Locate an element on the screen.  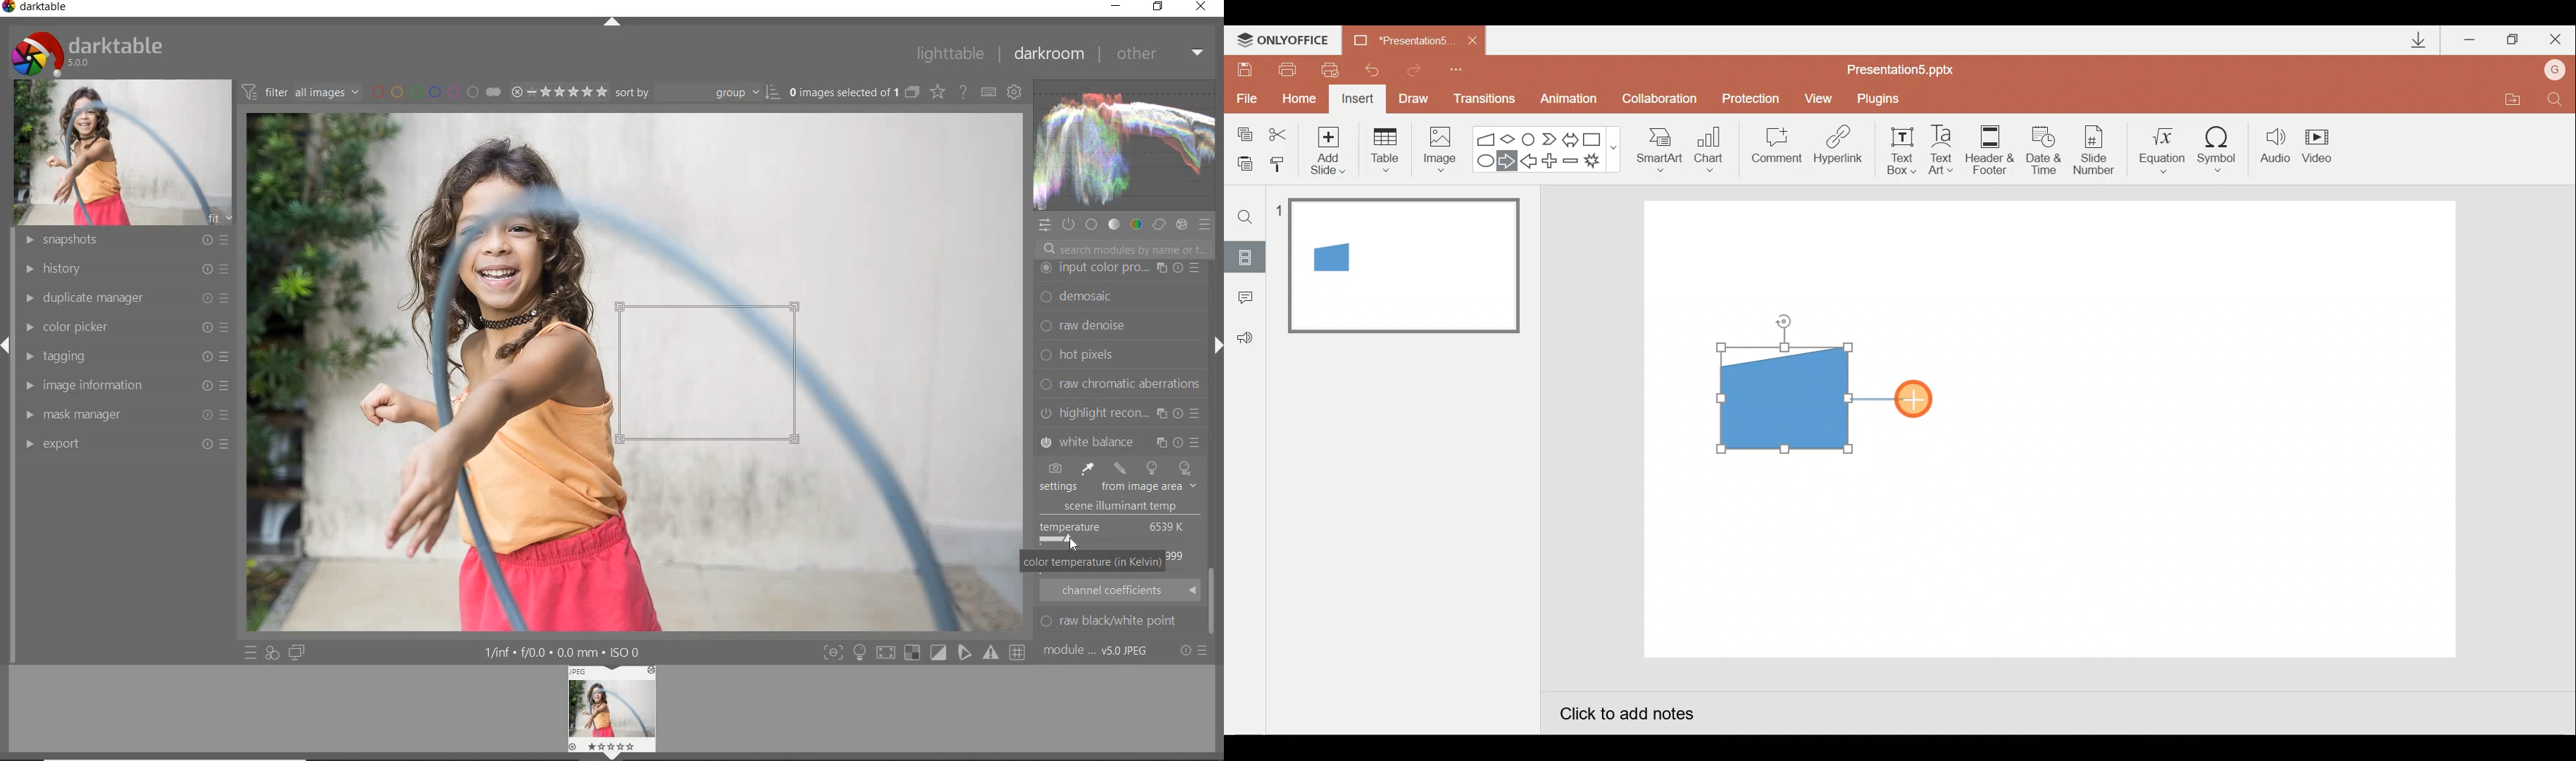
watermark is located at coordinates (1119, 268).